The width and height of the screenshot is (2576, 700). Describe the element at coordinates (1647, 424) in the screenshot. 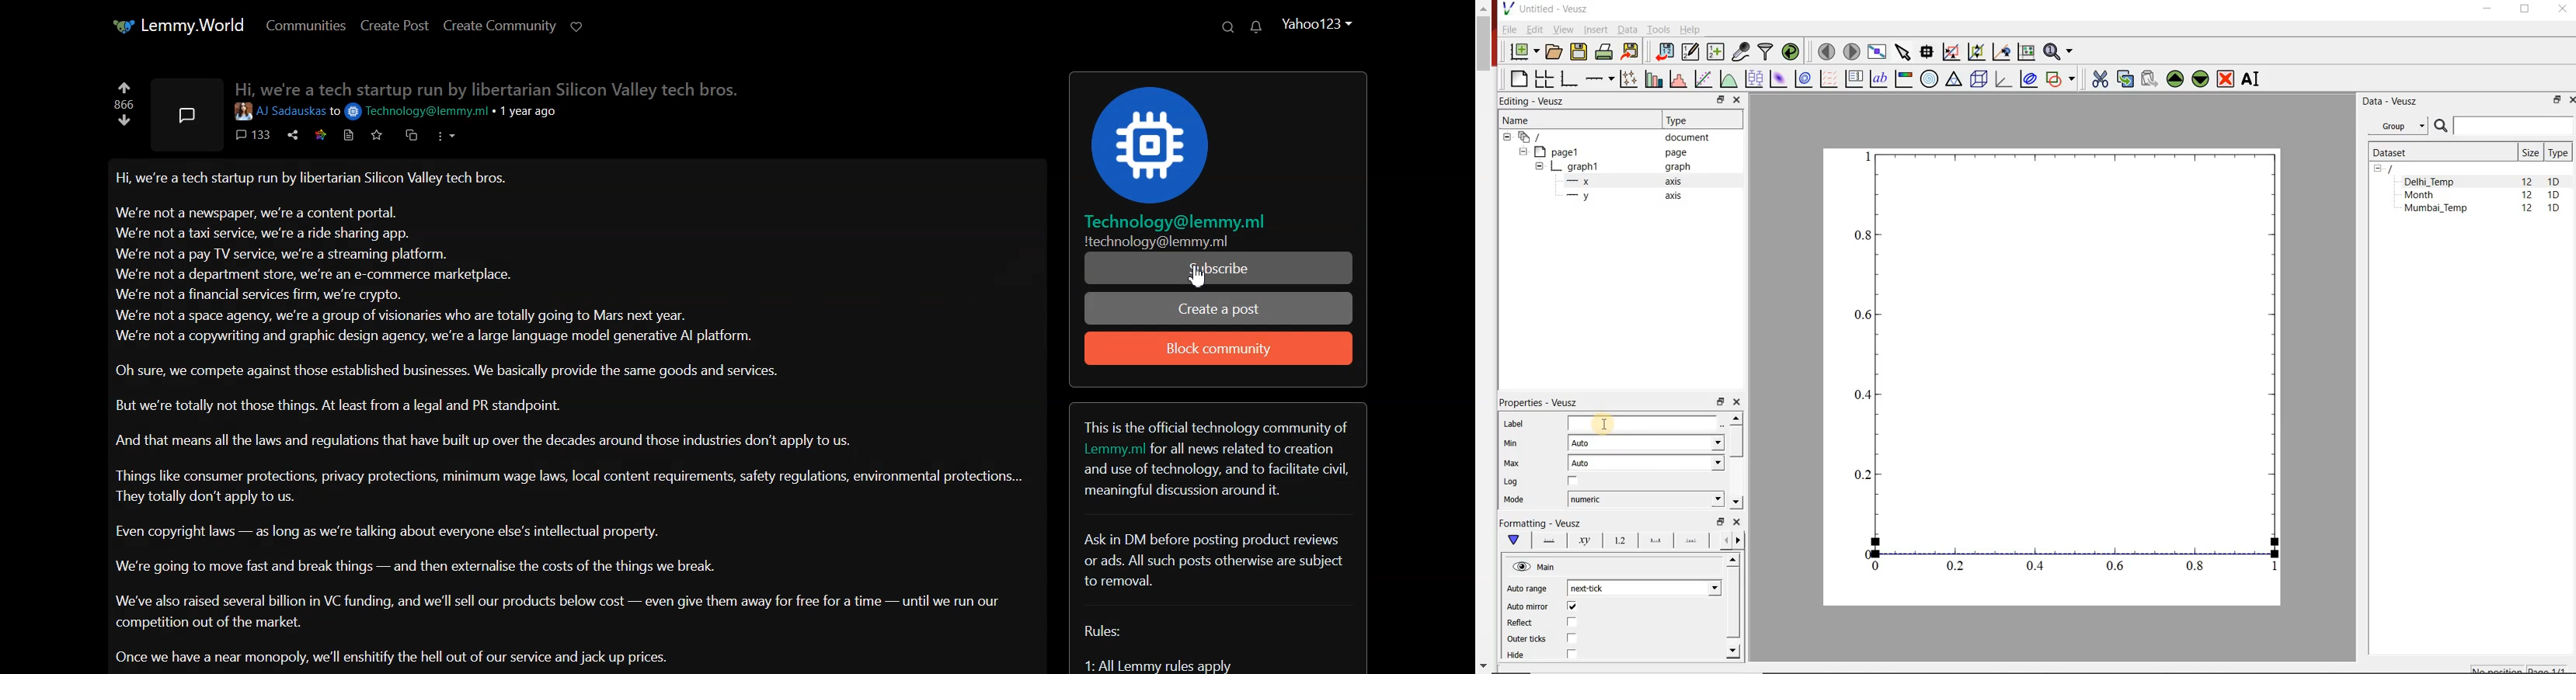

I see `input field` at that location.